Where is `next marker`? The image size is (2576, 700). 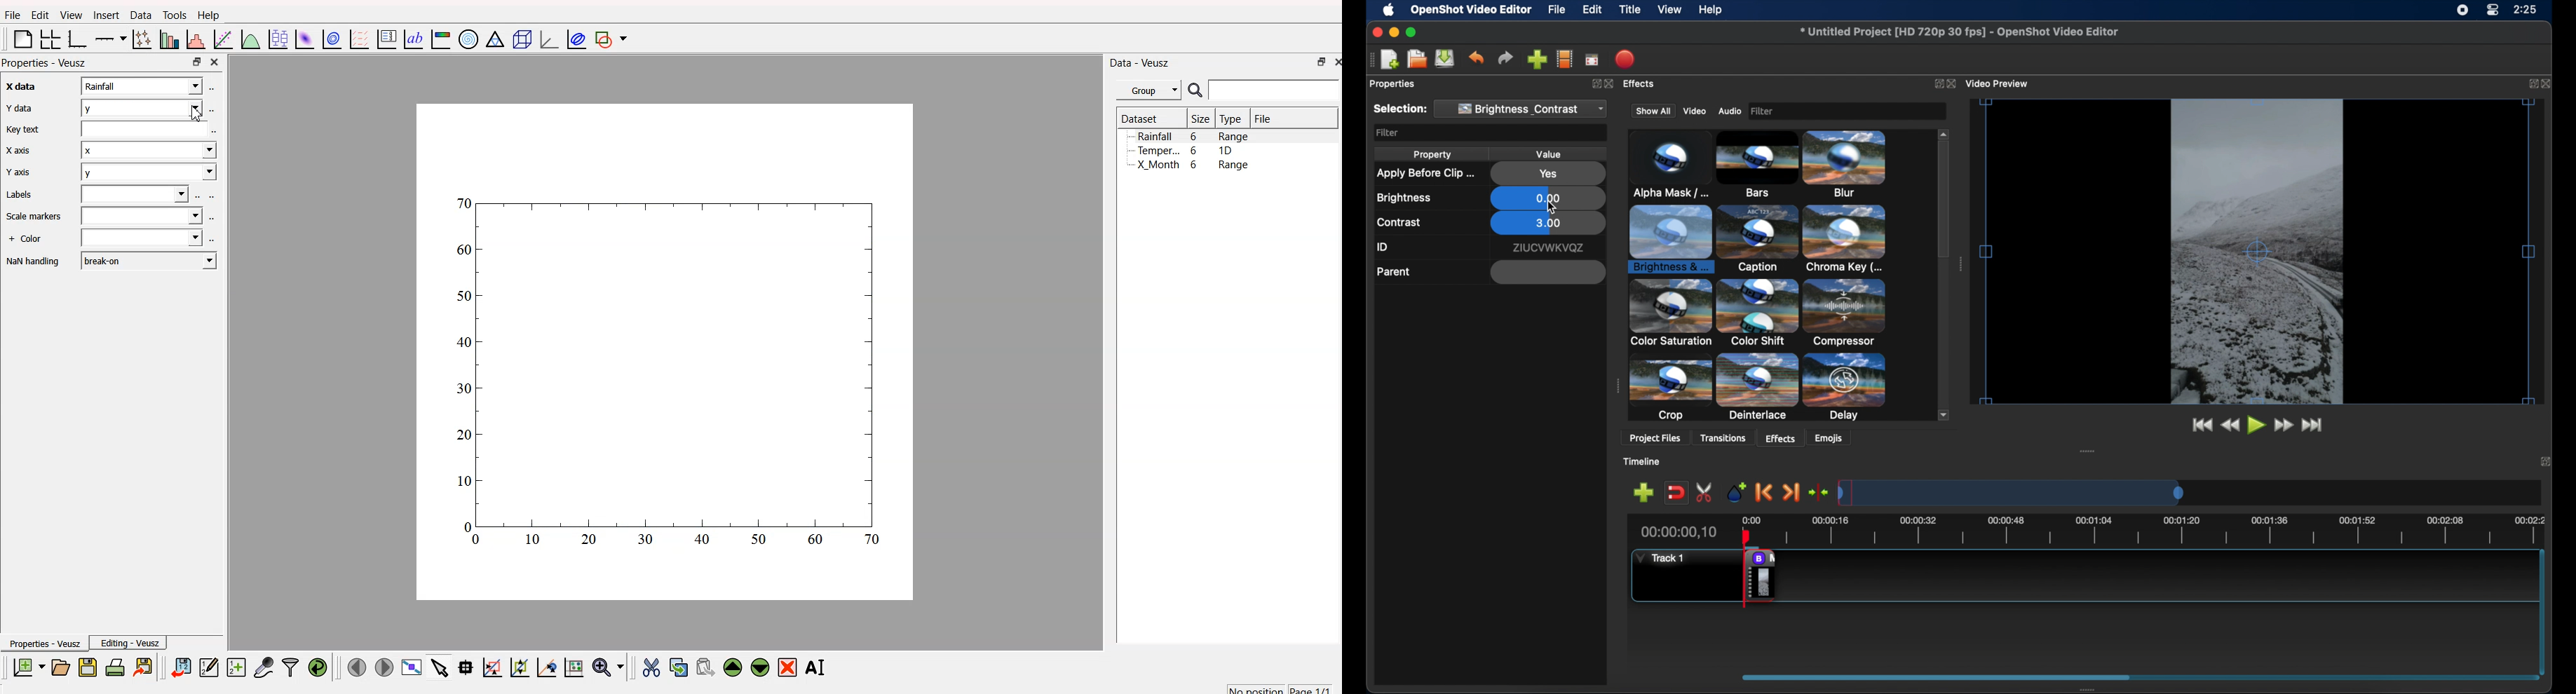 next marker is located at coordinates (1793, 492).